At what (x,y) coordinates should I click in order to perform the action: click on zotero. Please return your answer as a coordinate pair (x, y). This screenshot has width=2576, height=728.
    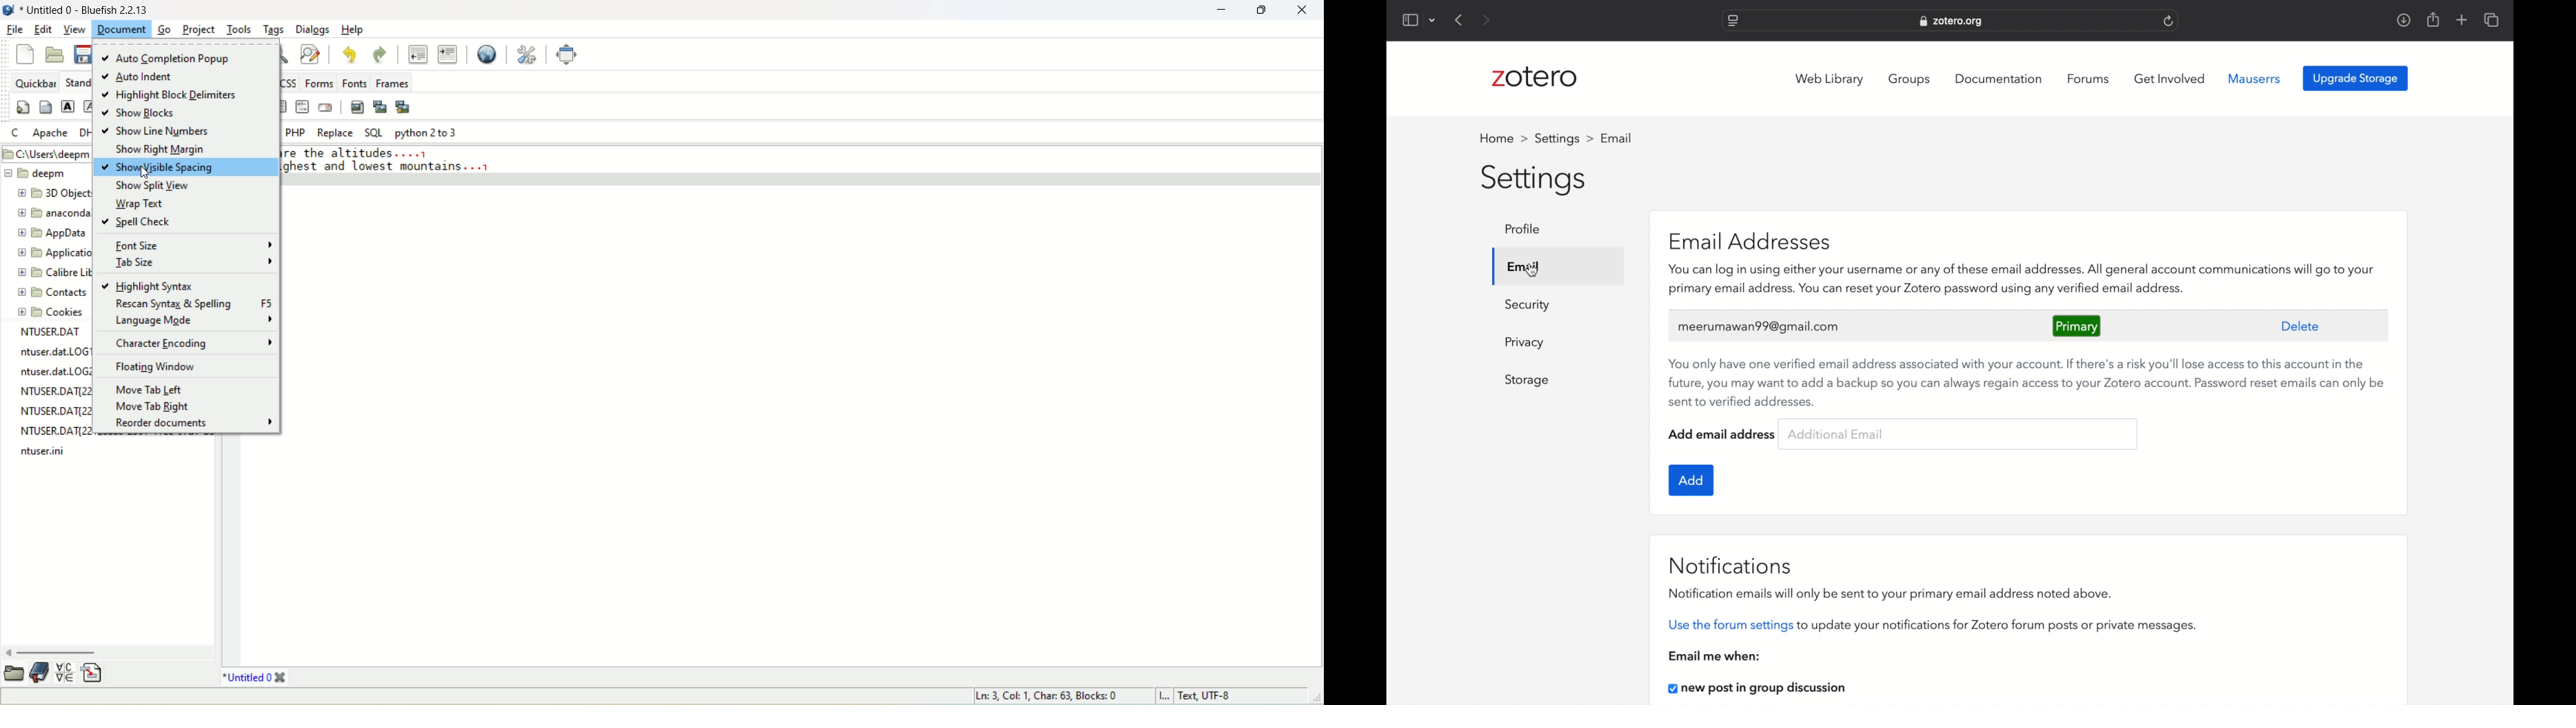
    Looking at the image, I should click on (1534, 77).